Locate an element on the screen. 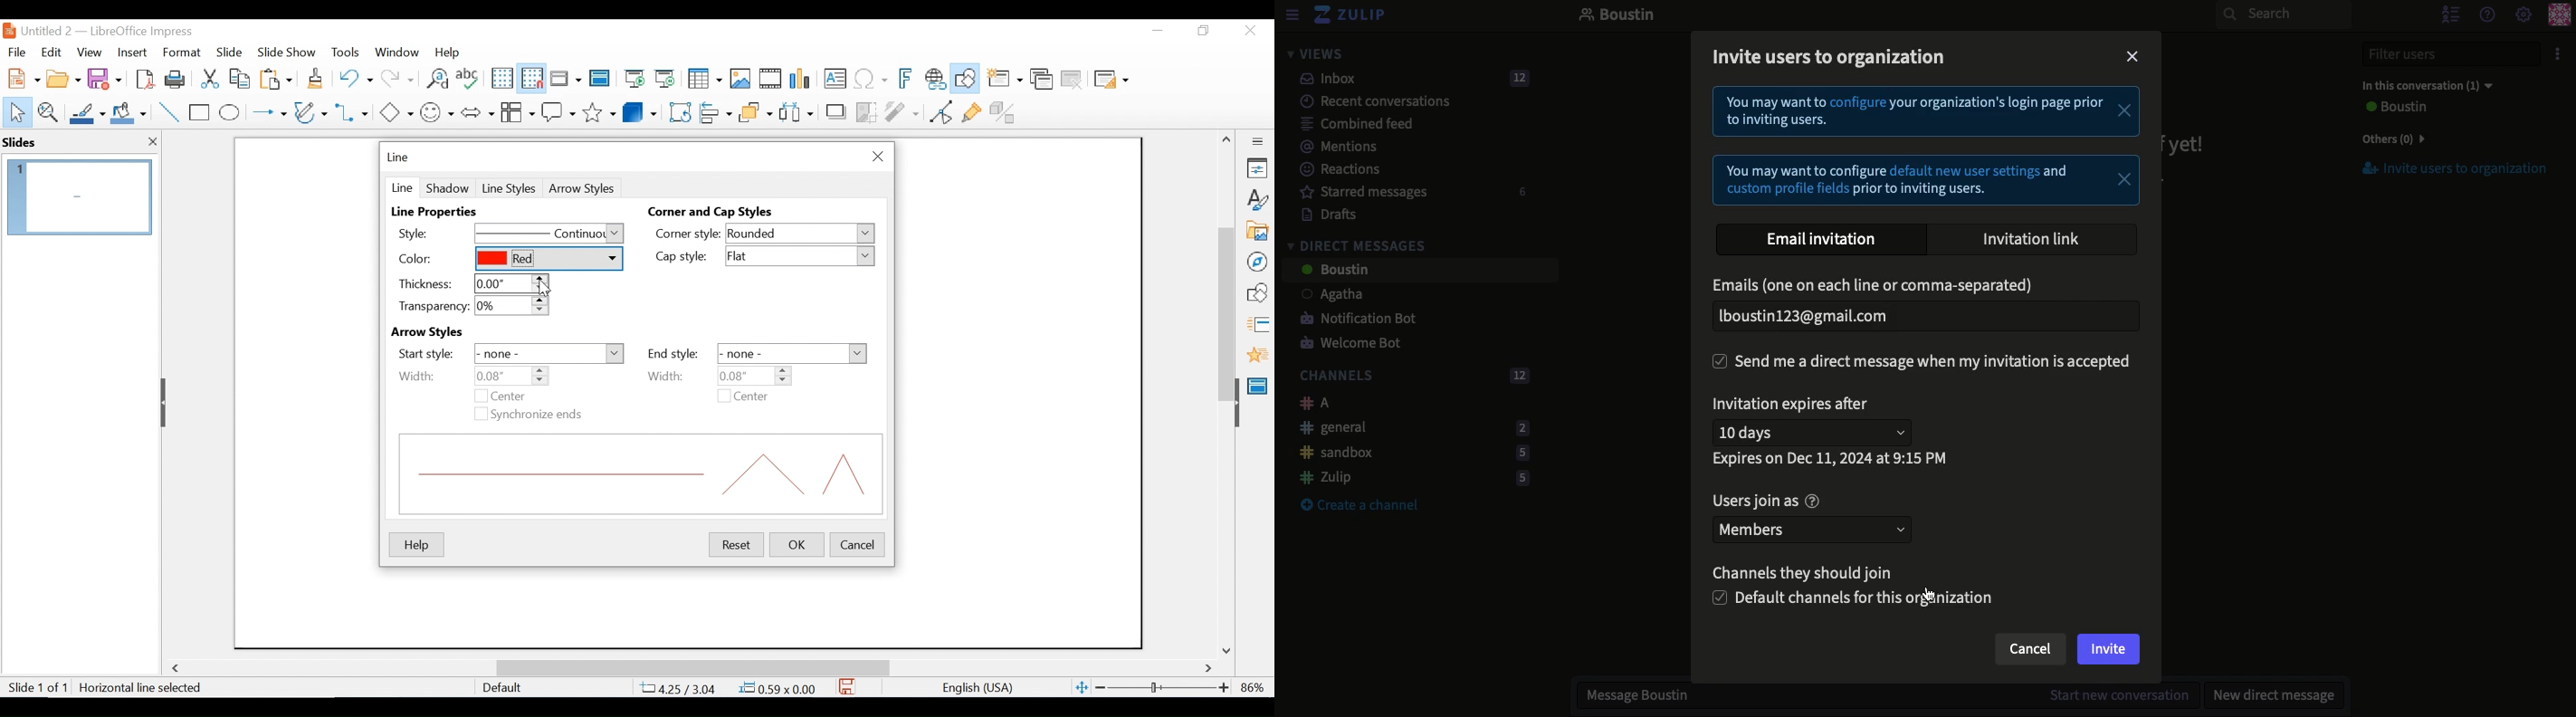 This screenshot has height=728, width=2576. Help is located at coordinates (416, 545).